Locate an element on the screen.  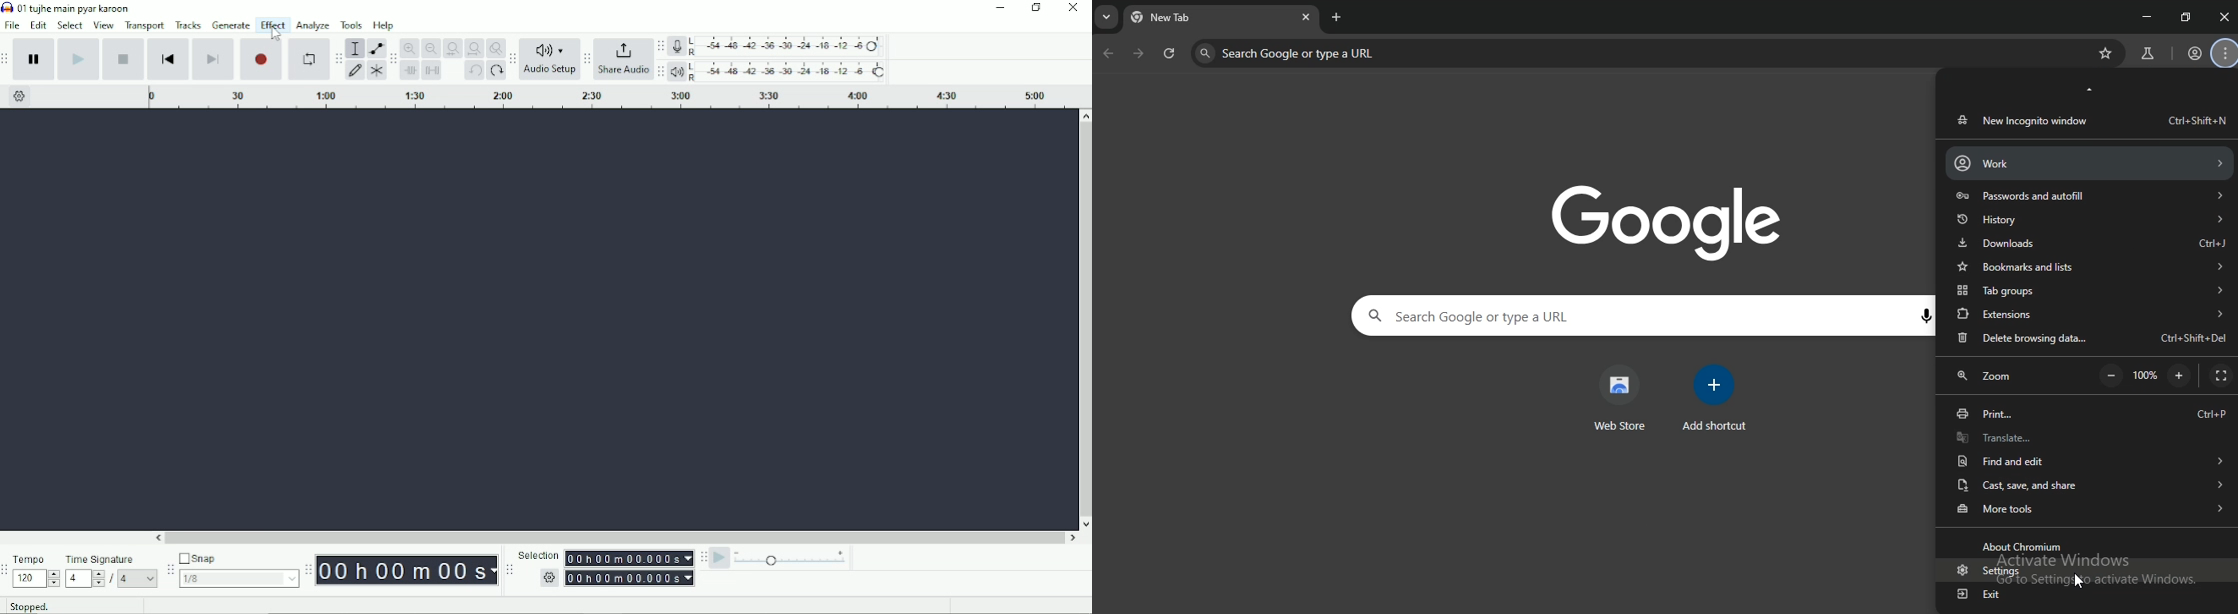
File is located at coordinates (14, 25).